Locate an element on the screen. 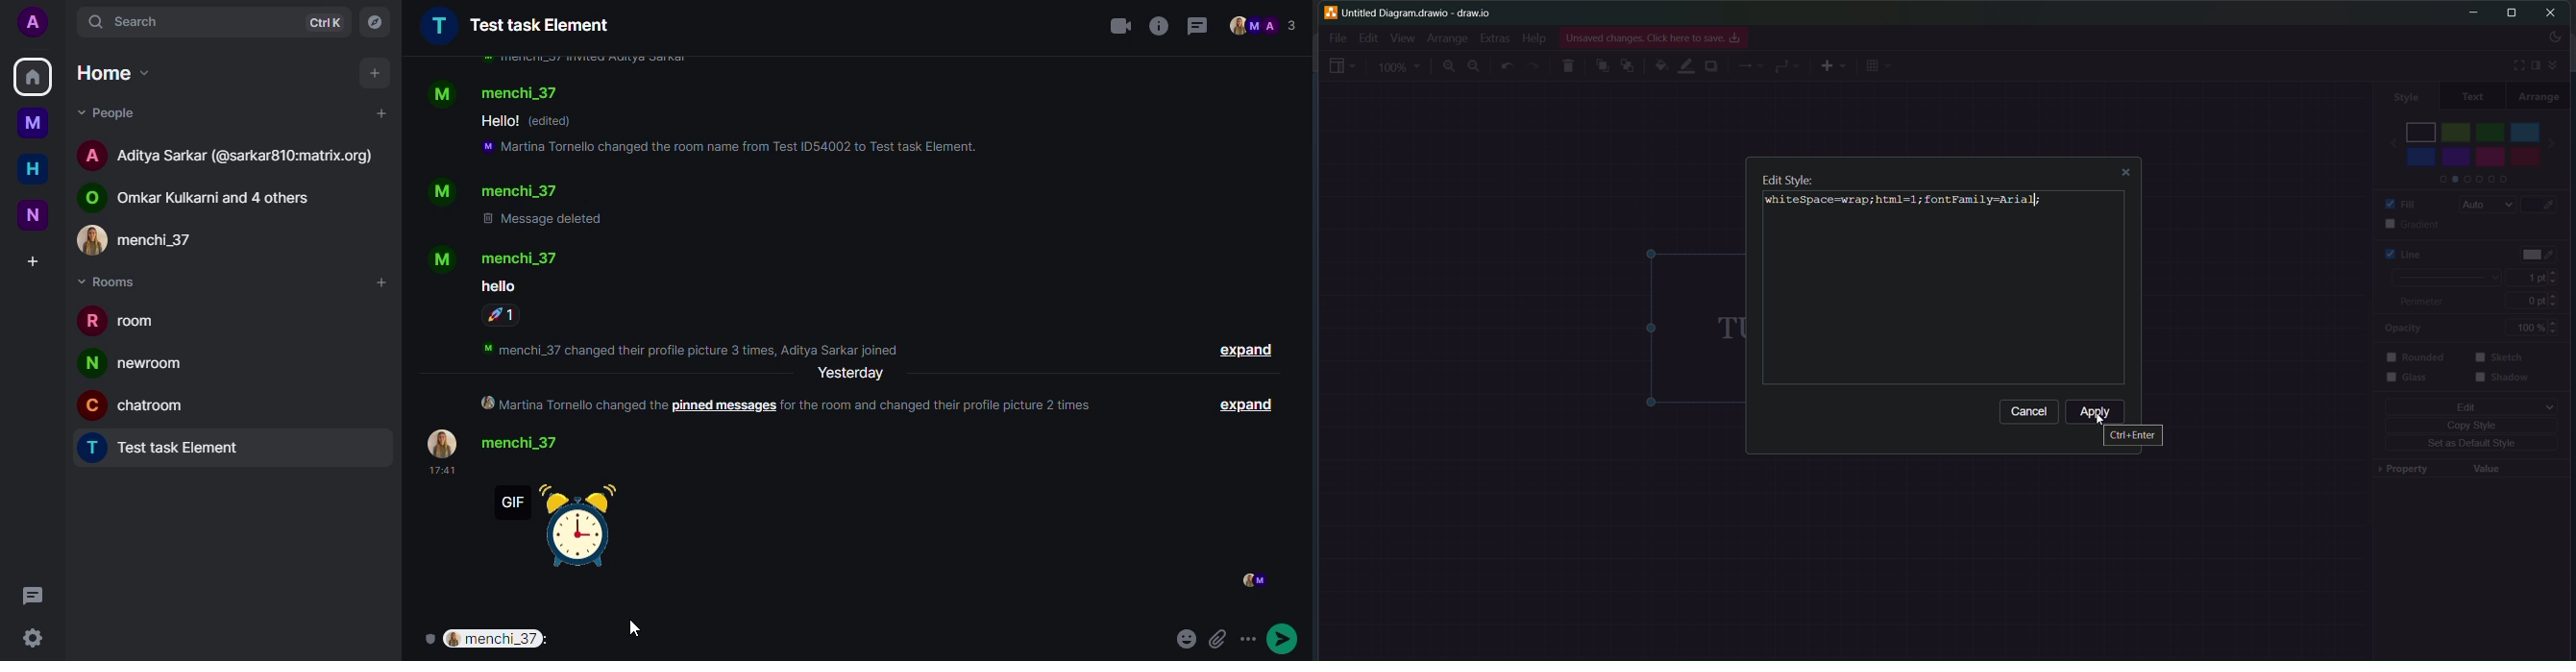 The image size is (2576, 672). close is located at coordinates (2552, 13).